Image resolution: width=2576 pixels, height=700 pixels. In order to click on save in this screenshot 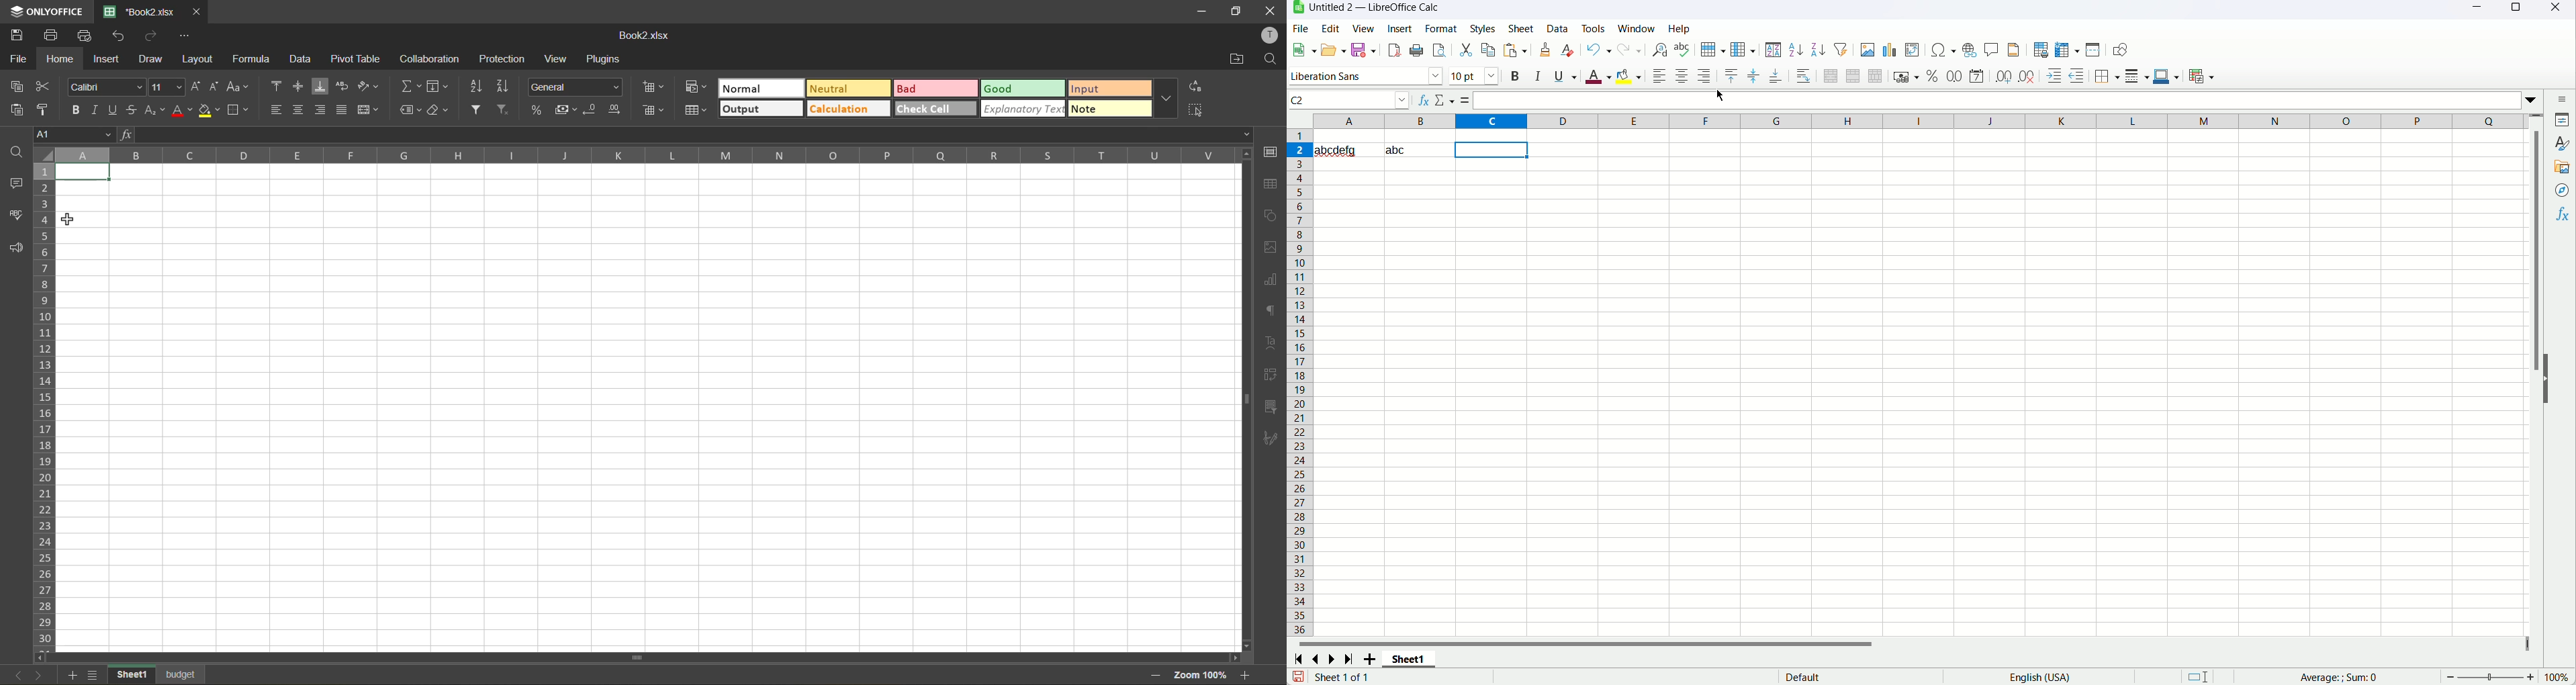, I will do `click(1364, 50)`.